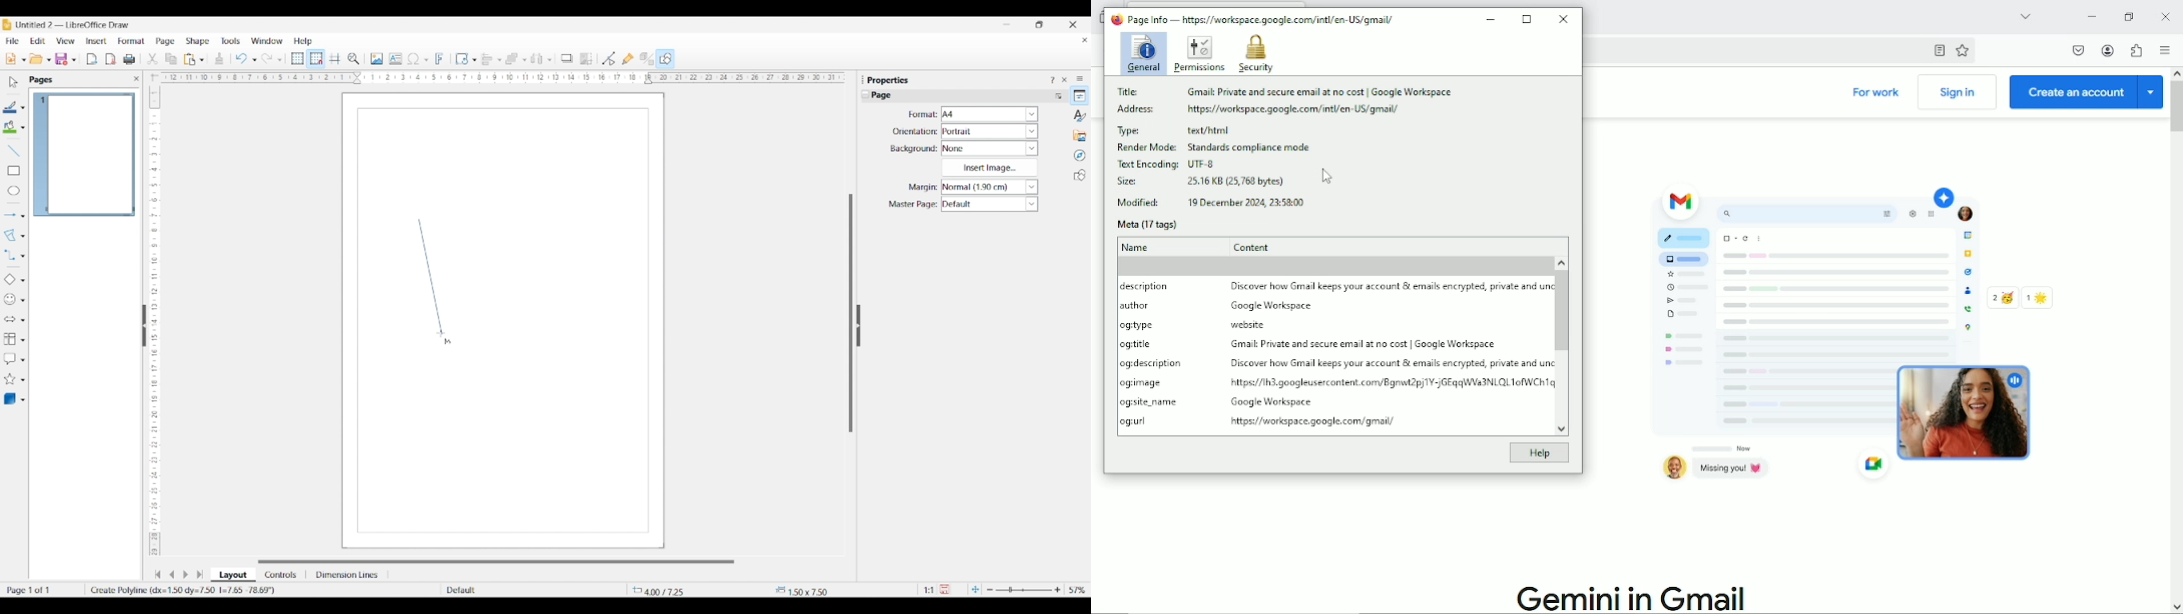 Image resolution: width=2184 pixels, height=616 pixels. I want to click on Selected line color, so click(10, 107).